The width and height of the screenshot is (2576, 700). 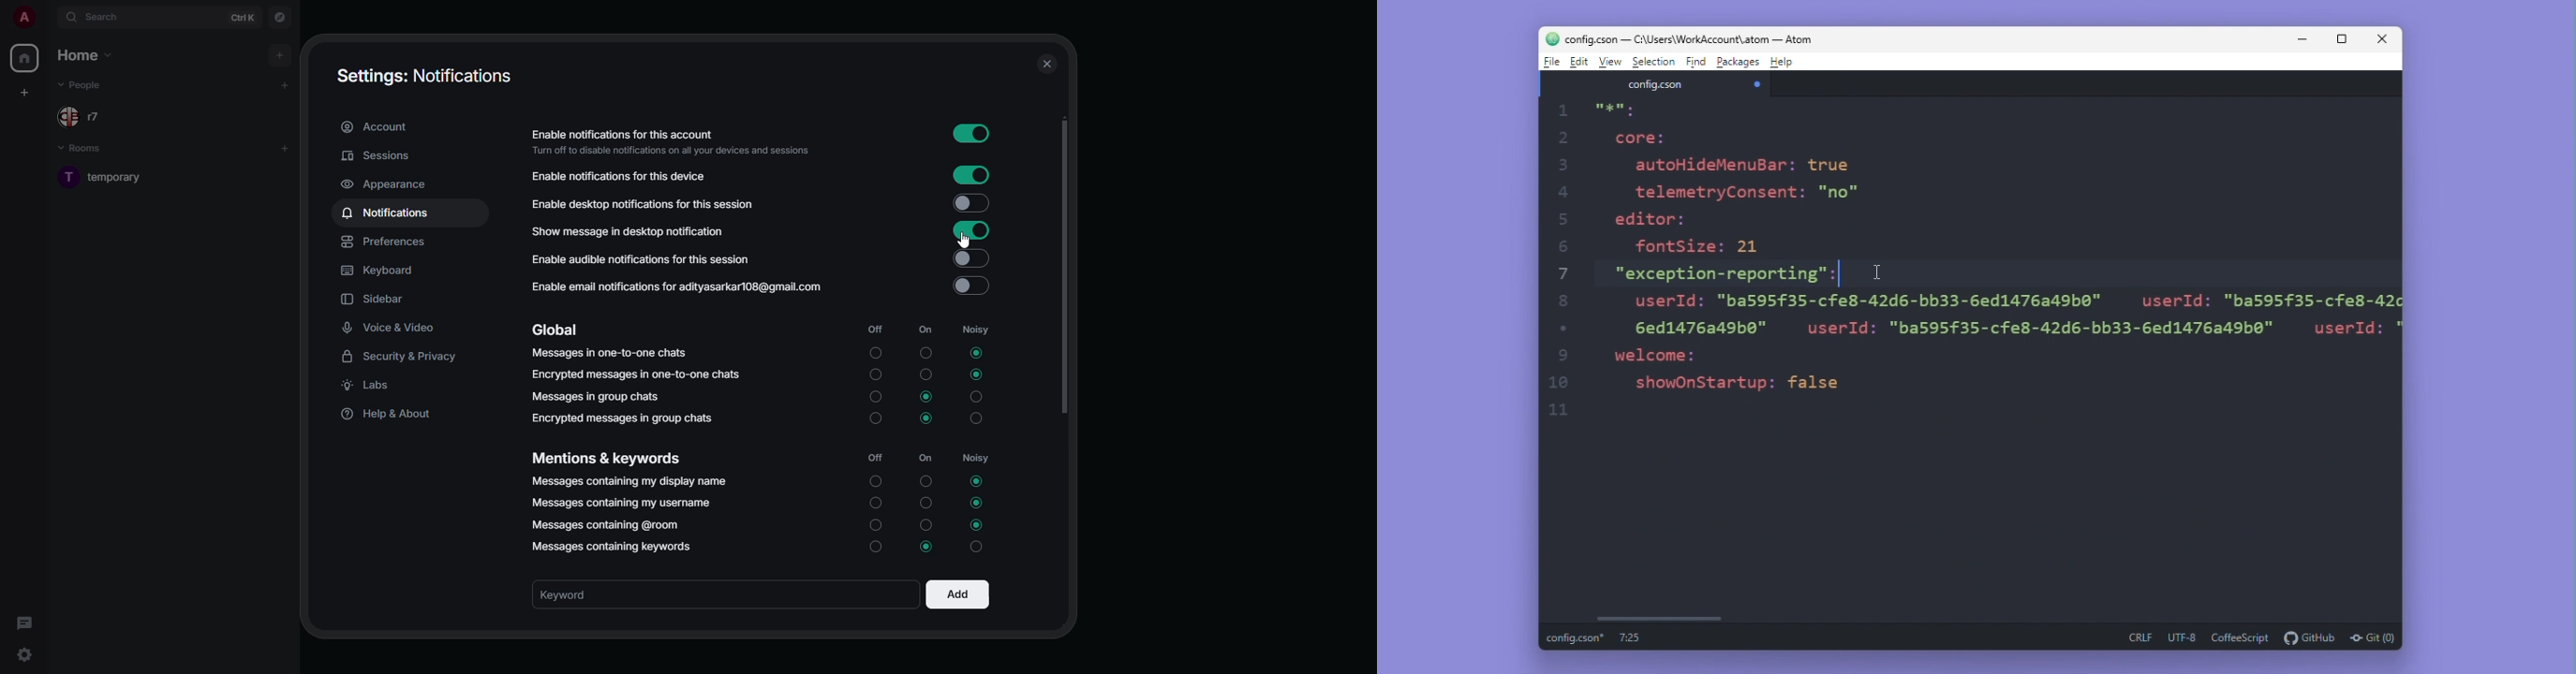 I want to click on selected, so click(x=975, y=526).